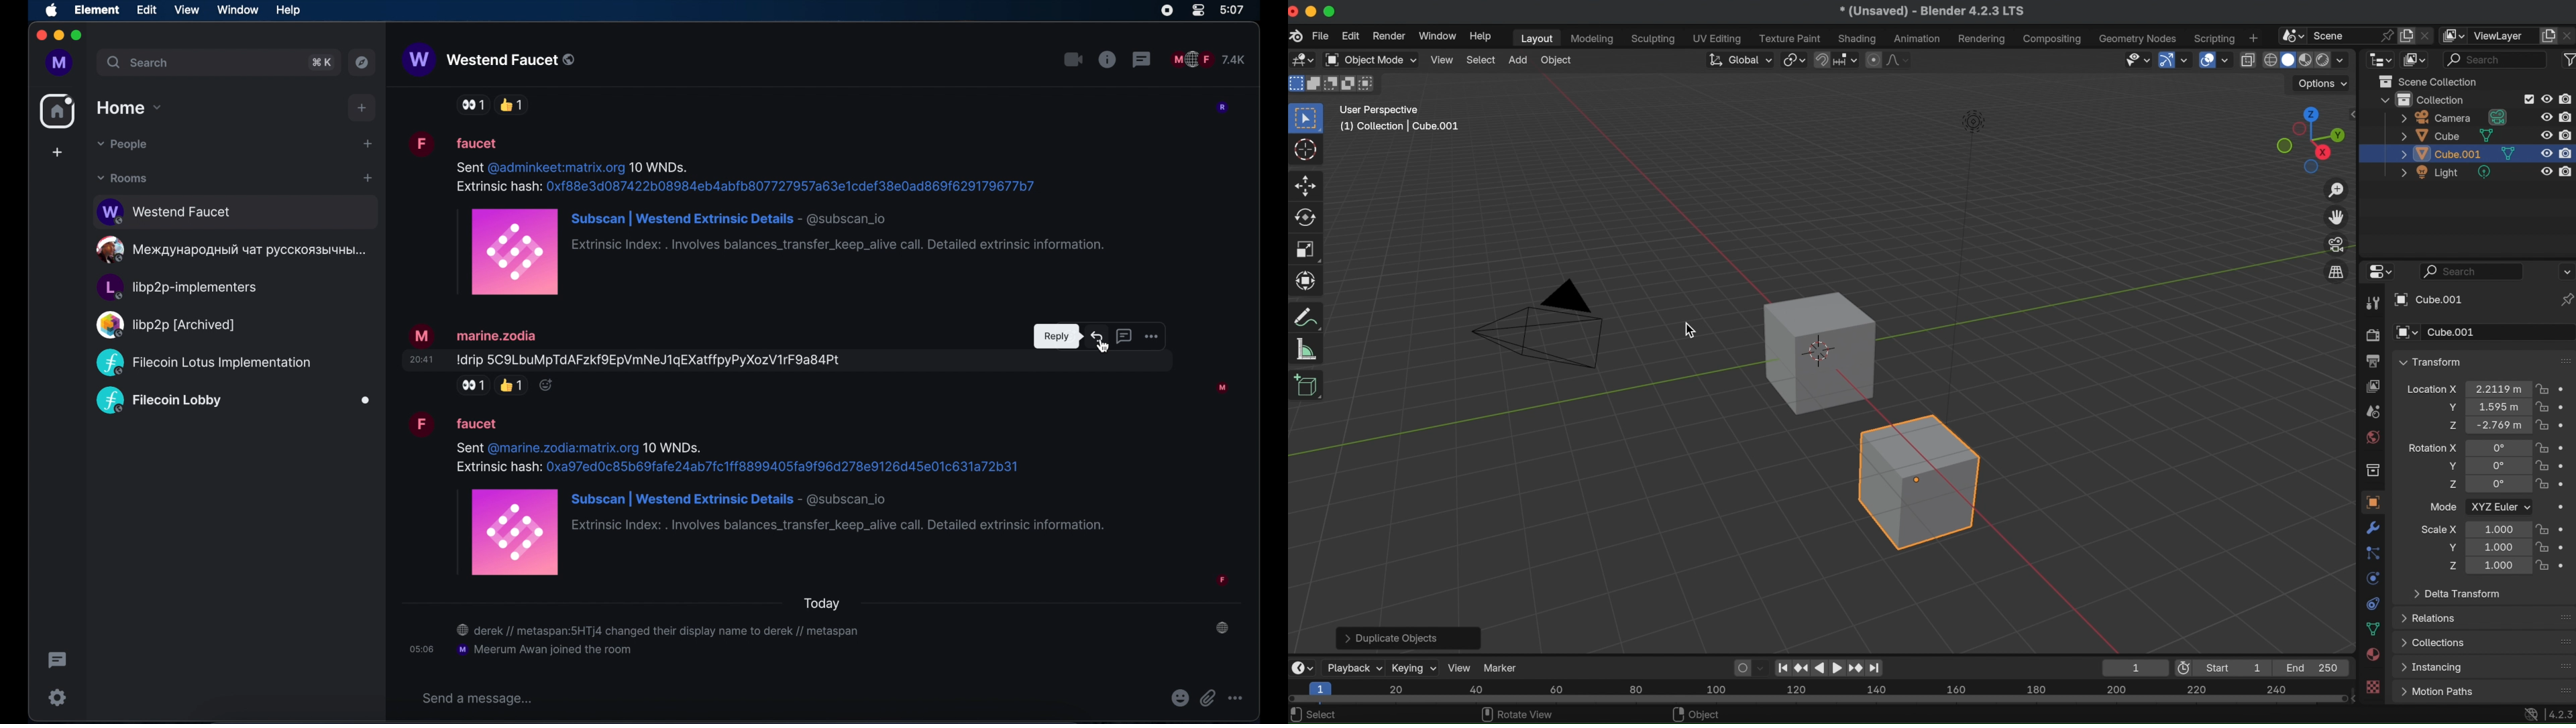  Describe the element at coordinates (1179, 698) in the screenshot. I see `emojis` at that location.